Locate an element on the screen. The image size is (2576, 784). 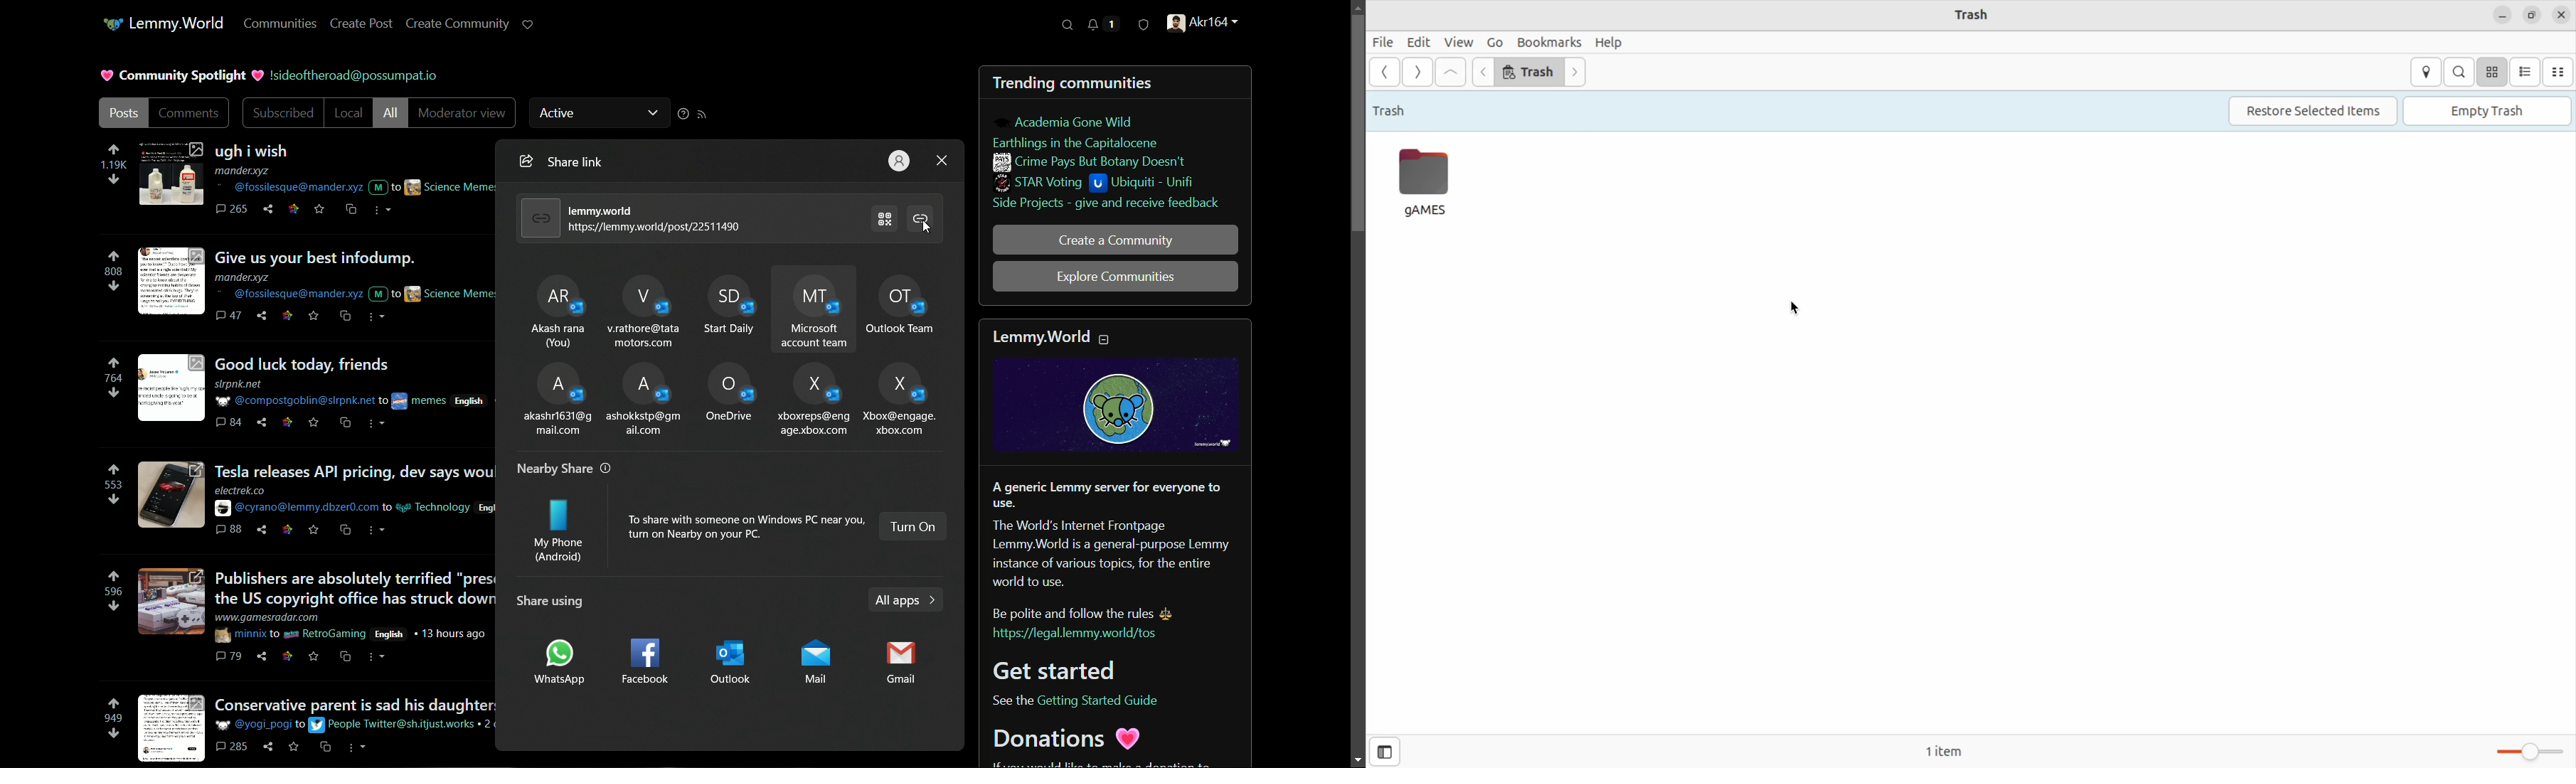
link is located at coordinates (287, 656).